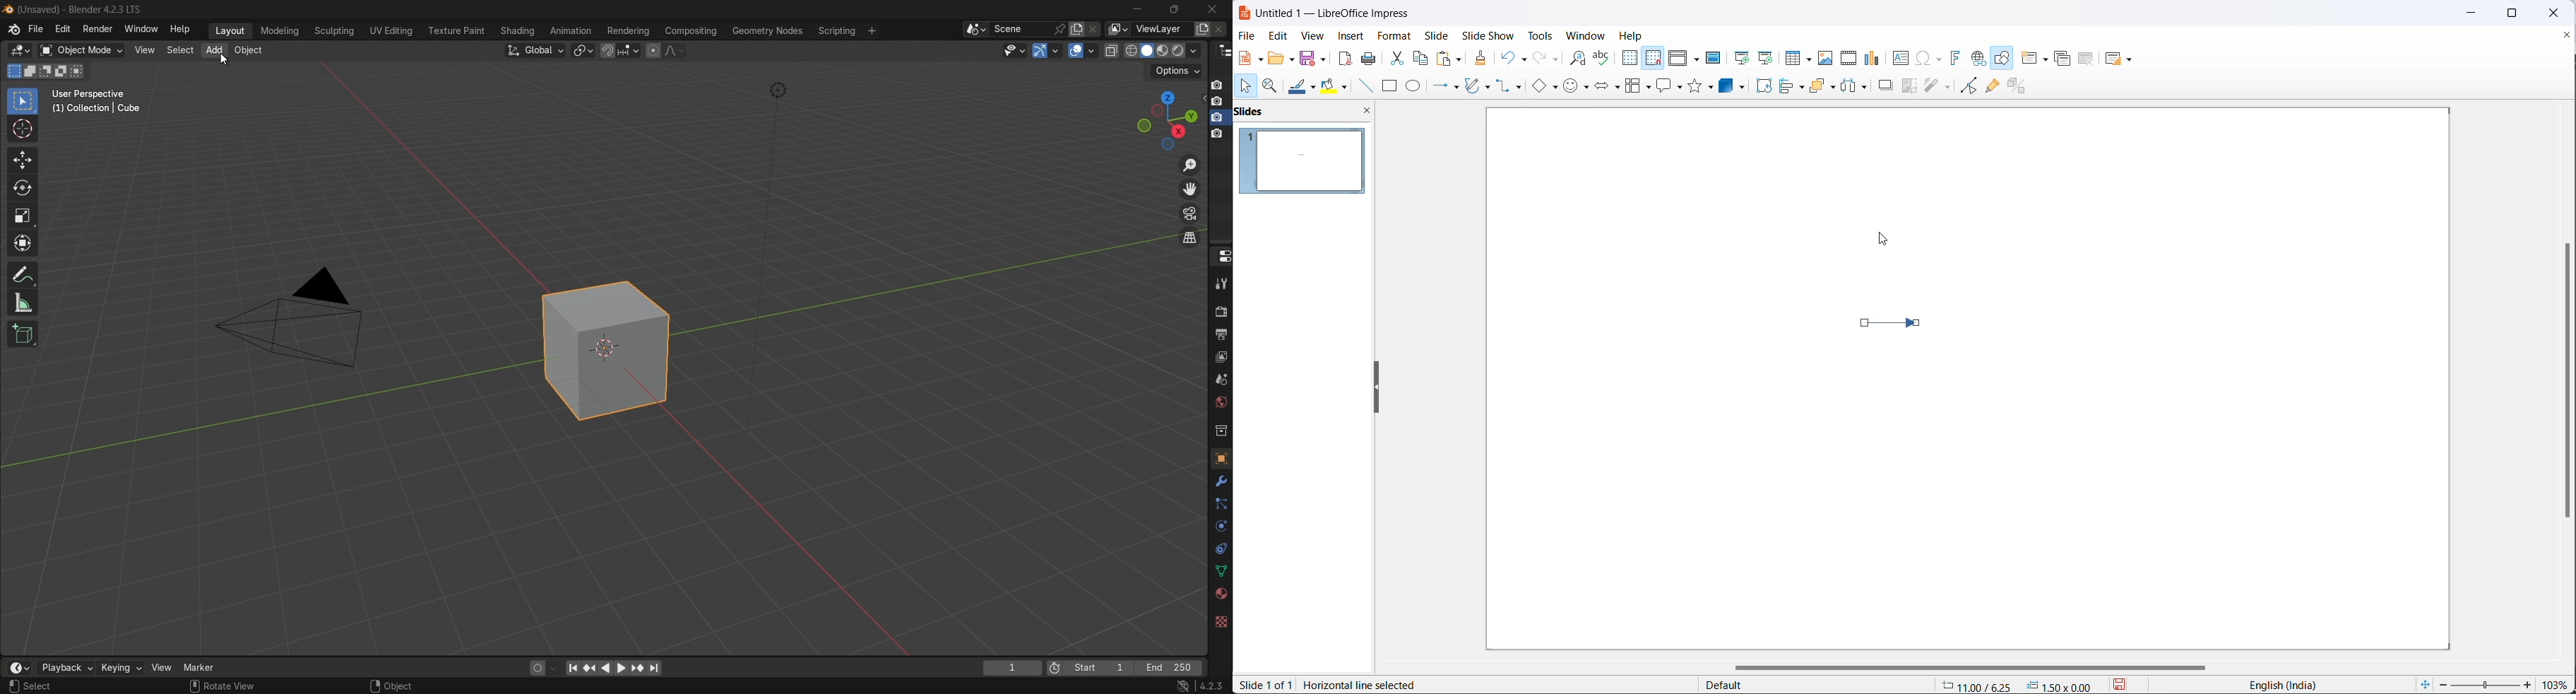 Image resolution: width=2576 pixels, height=700 pixels. I want to click on align, so click(1793, 87).